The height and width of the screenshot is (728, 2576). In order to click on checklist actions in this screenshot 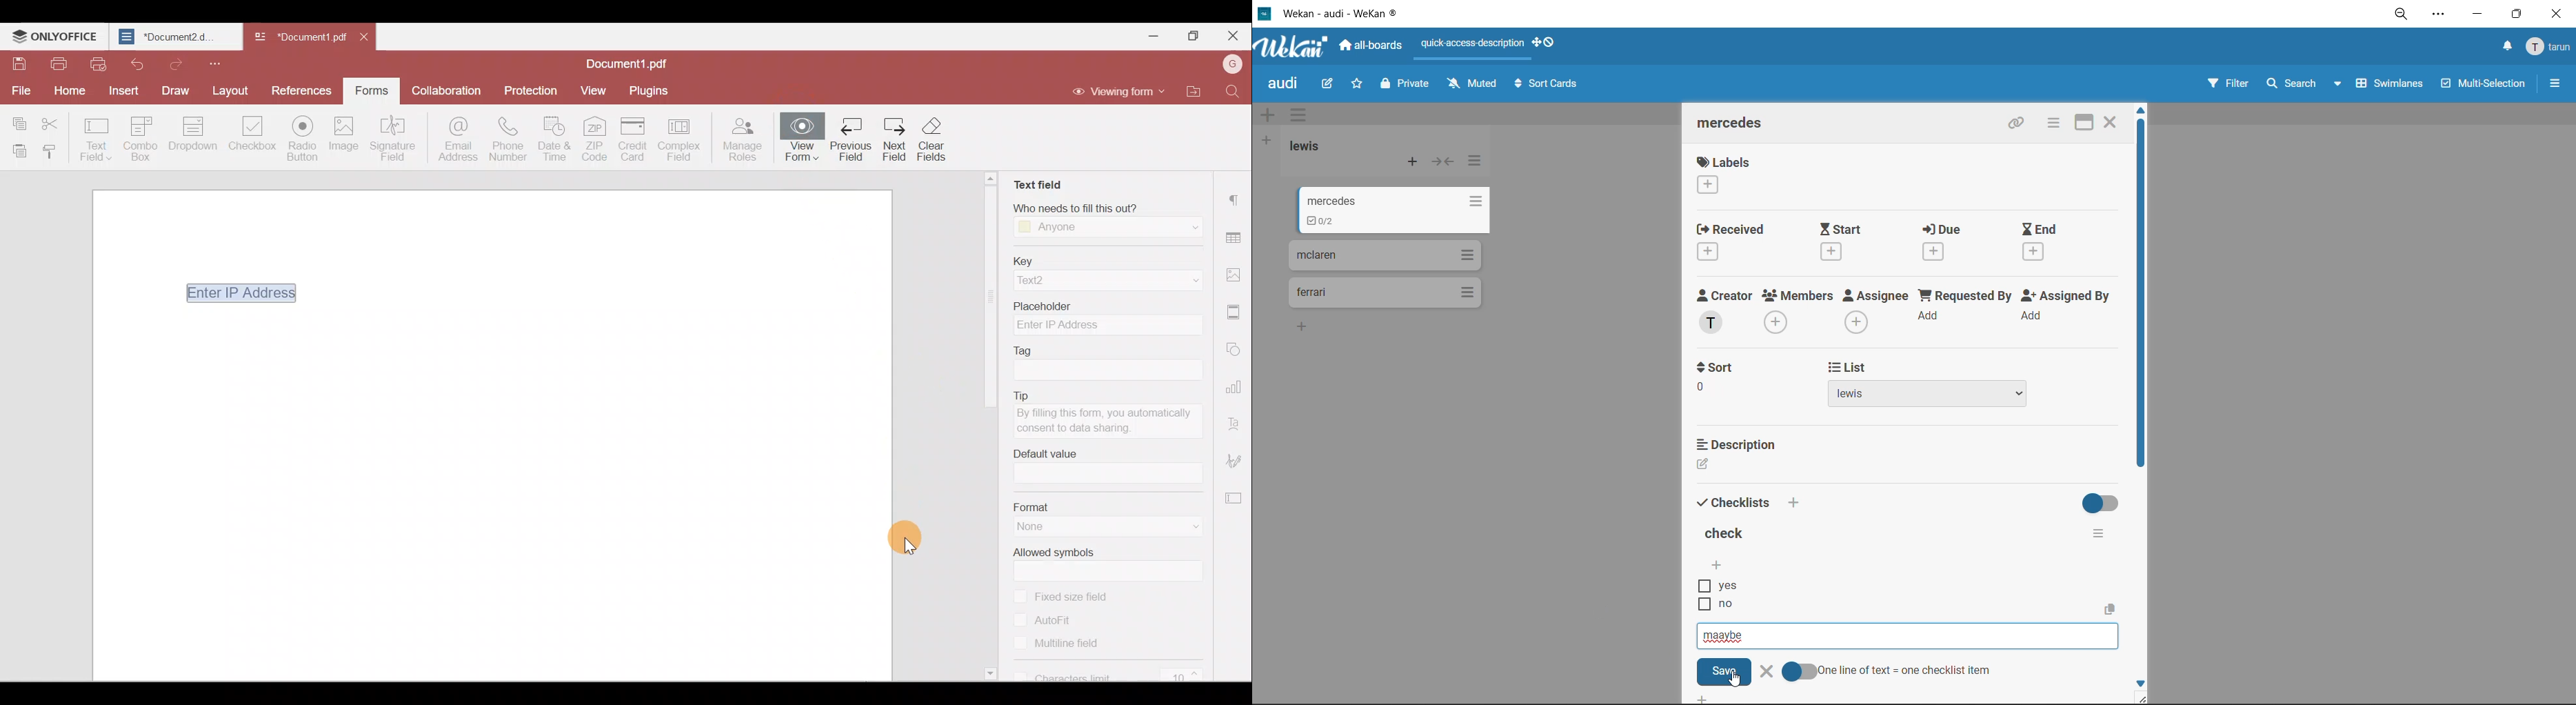, I will do `click(2108, 536)`.